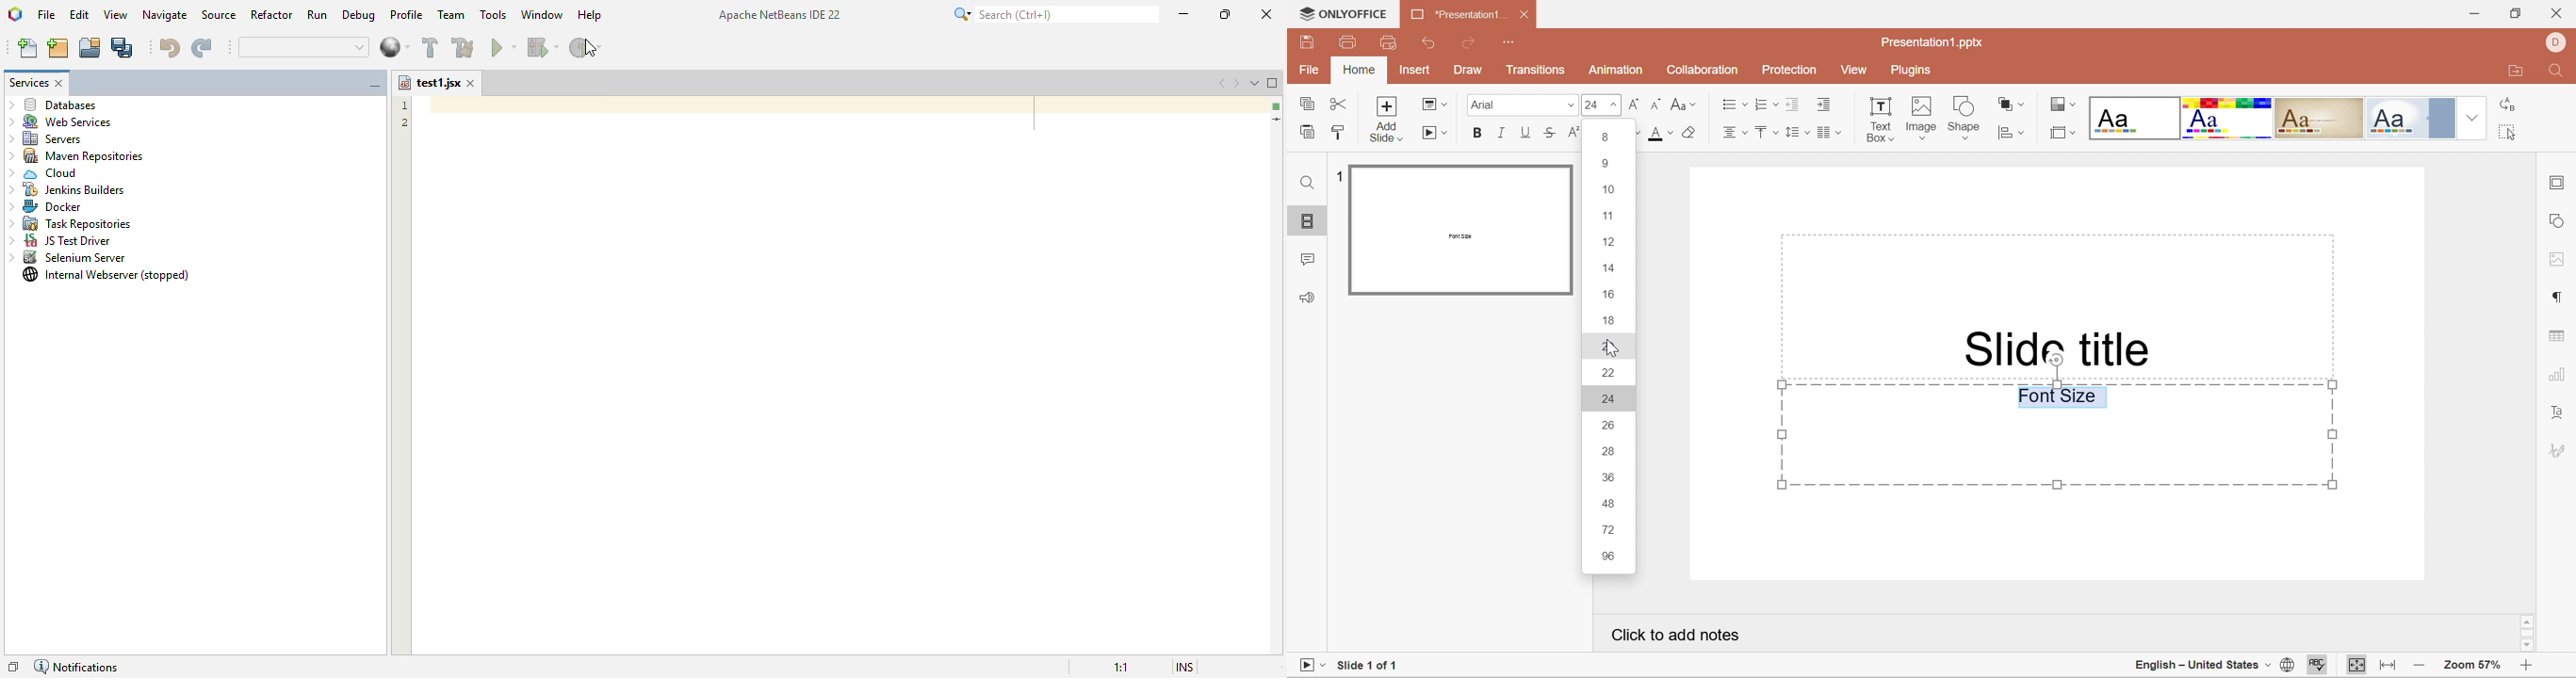 This screenshot has height=700, width=2576. I want to click on Superscript, so click(1572, 133).